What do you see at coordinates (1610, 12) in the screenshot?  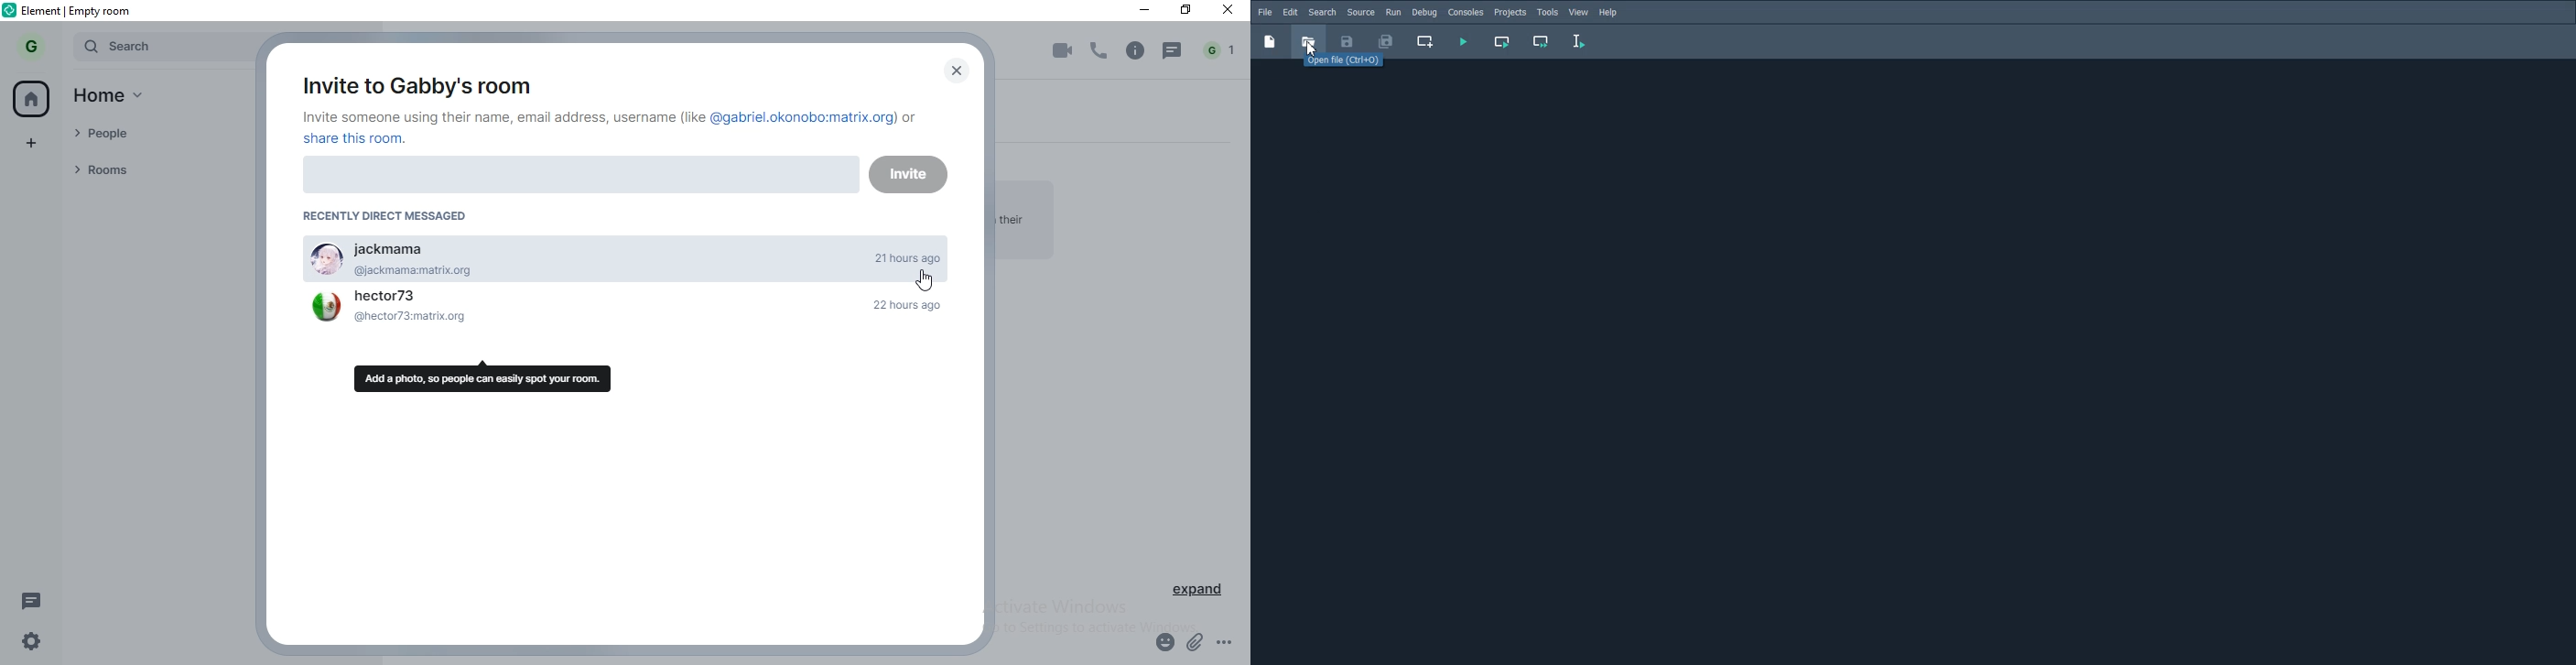 I see `Help` at bounding box center [1610, 12].